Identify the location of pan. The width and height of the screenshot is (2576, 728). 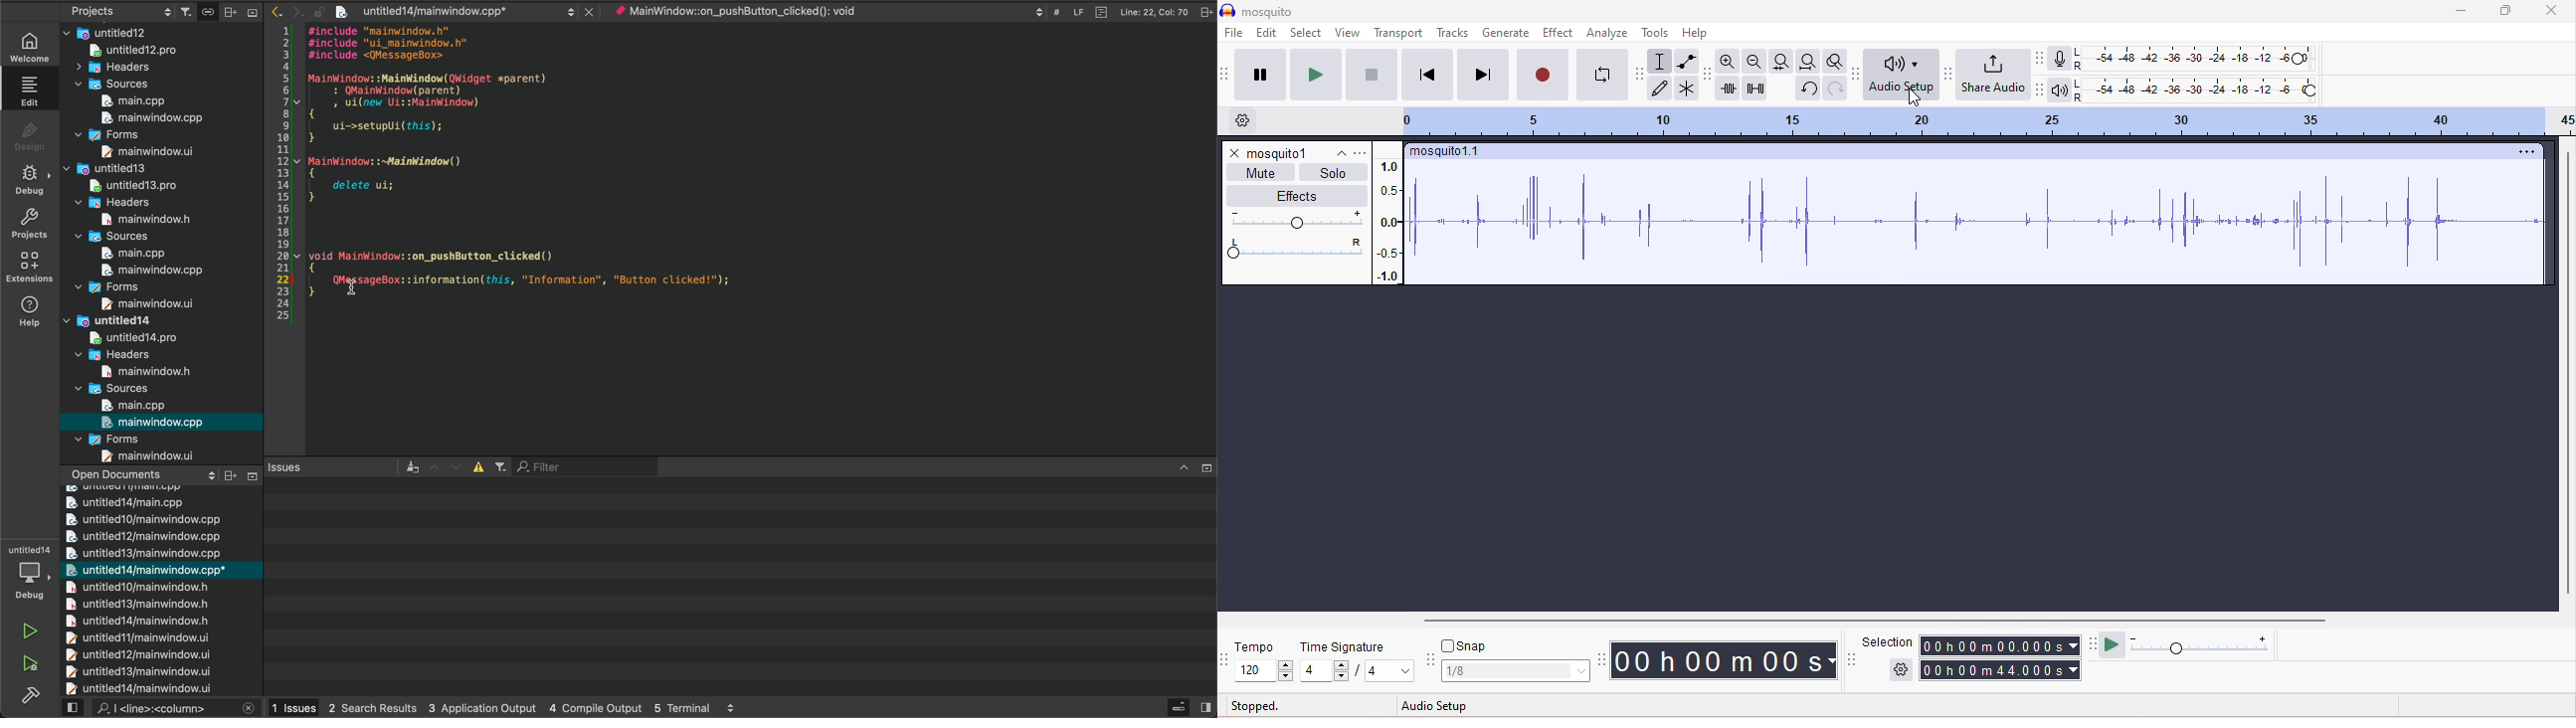
(1294, 249).